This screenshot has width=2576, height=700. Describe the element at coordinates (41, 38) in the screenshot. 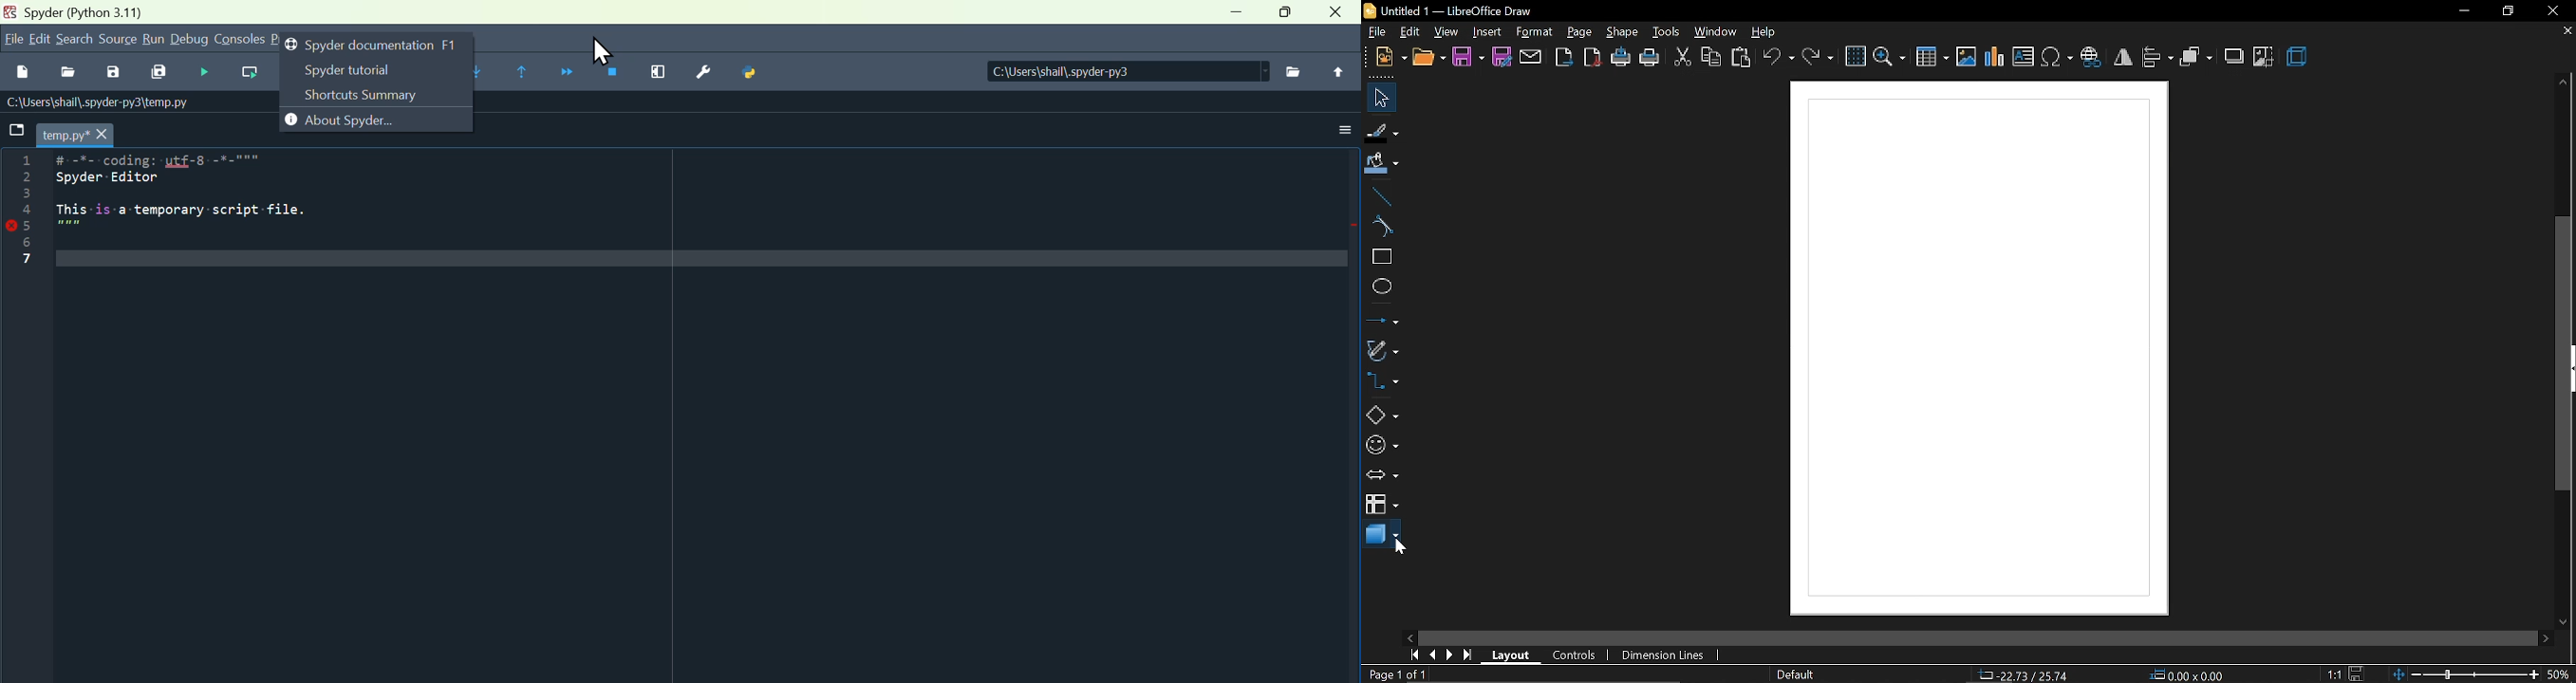

I see `Edit` at that location.